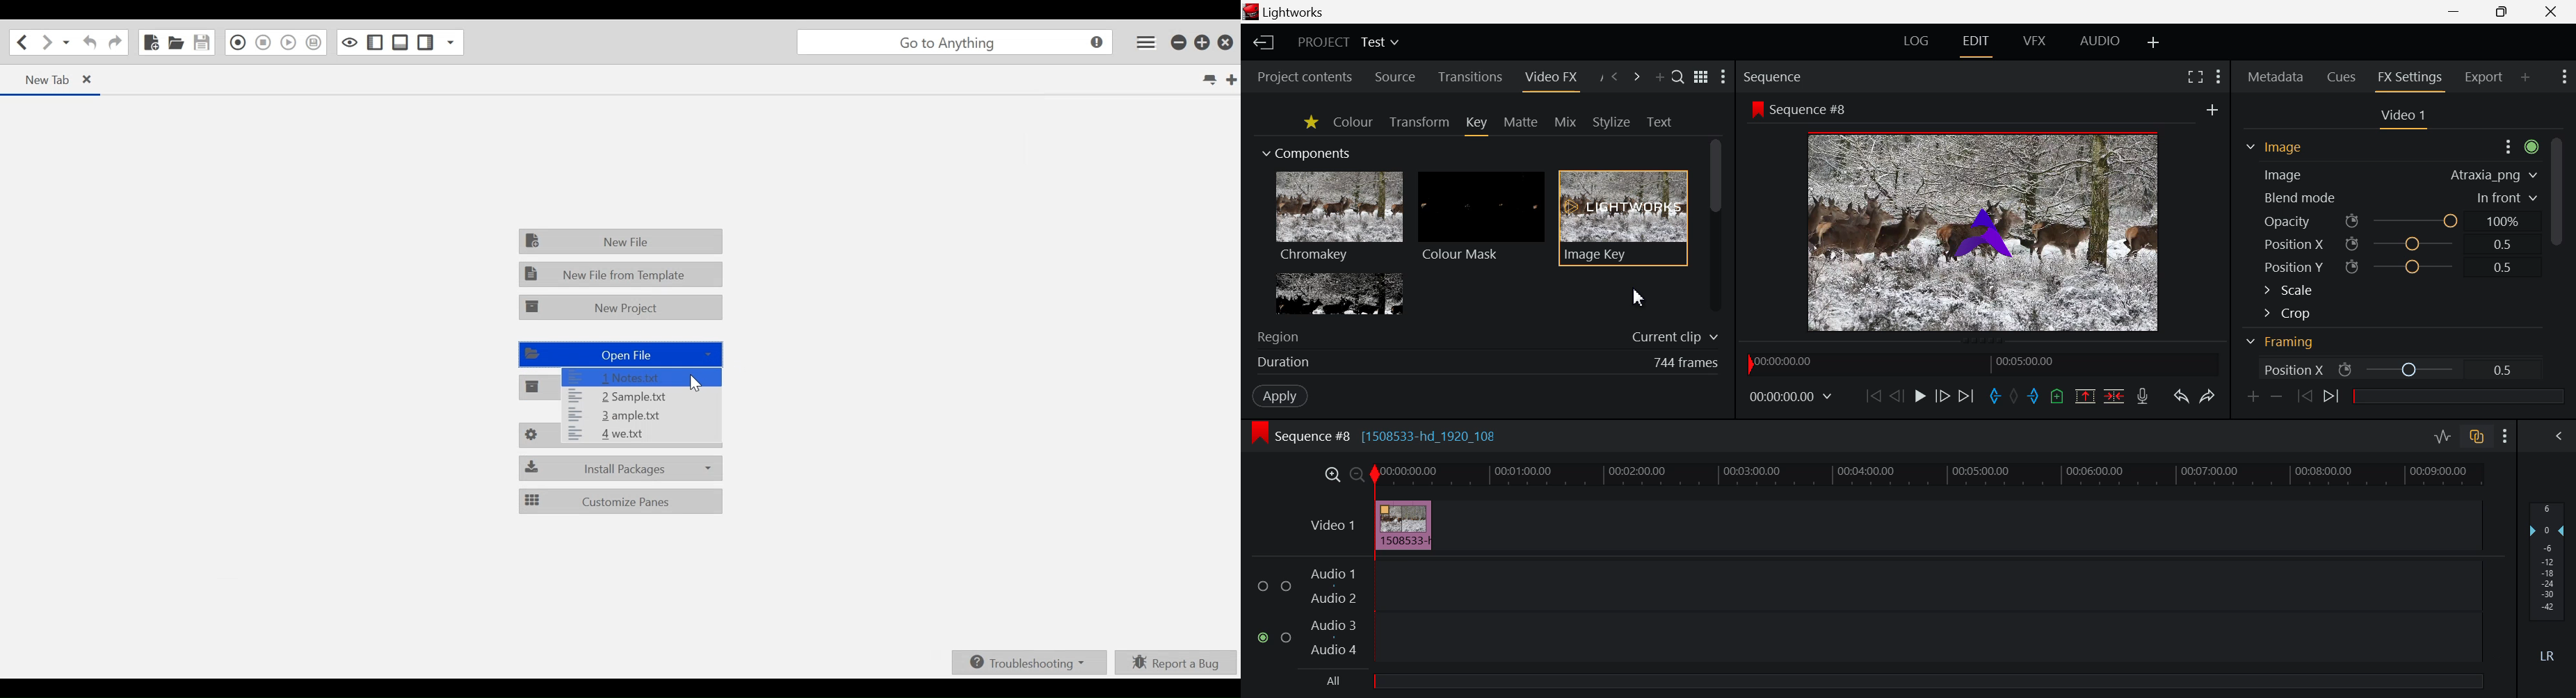 This screenshot has width=2576, height=700. What do you see at coordinates (1263, 584) in the screenshot?
I see `checkbox` at bounding box center [1263, 584].